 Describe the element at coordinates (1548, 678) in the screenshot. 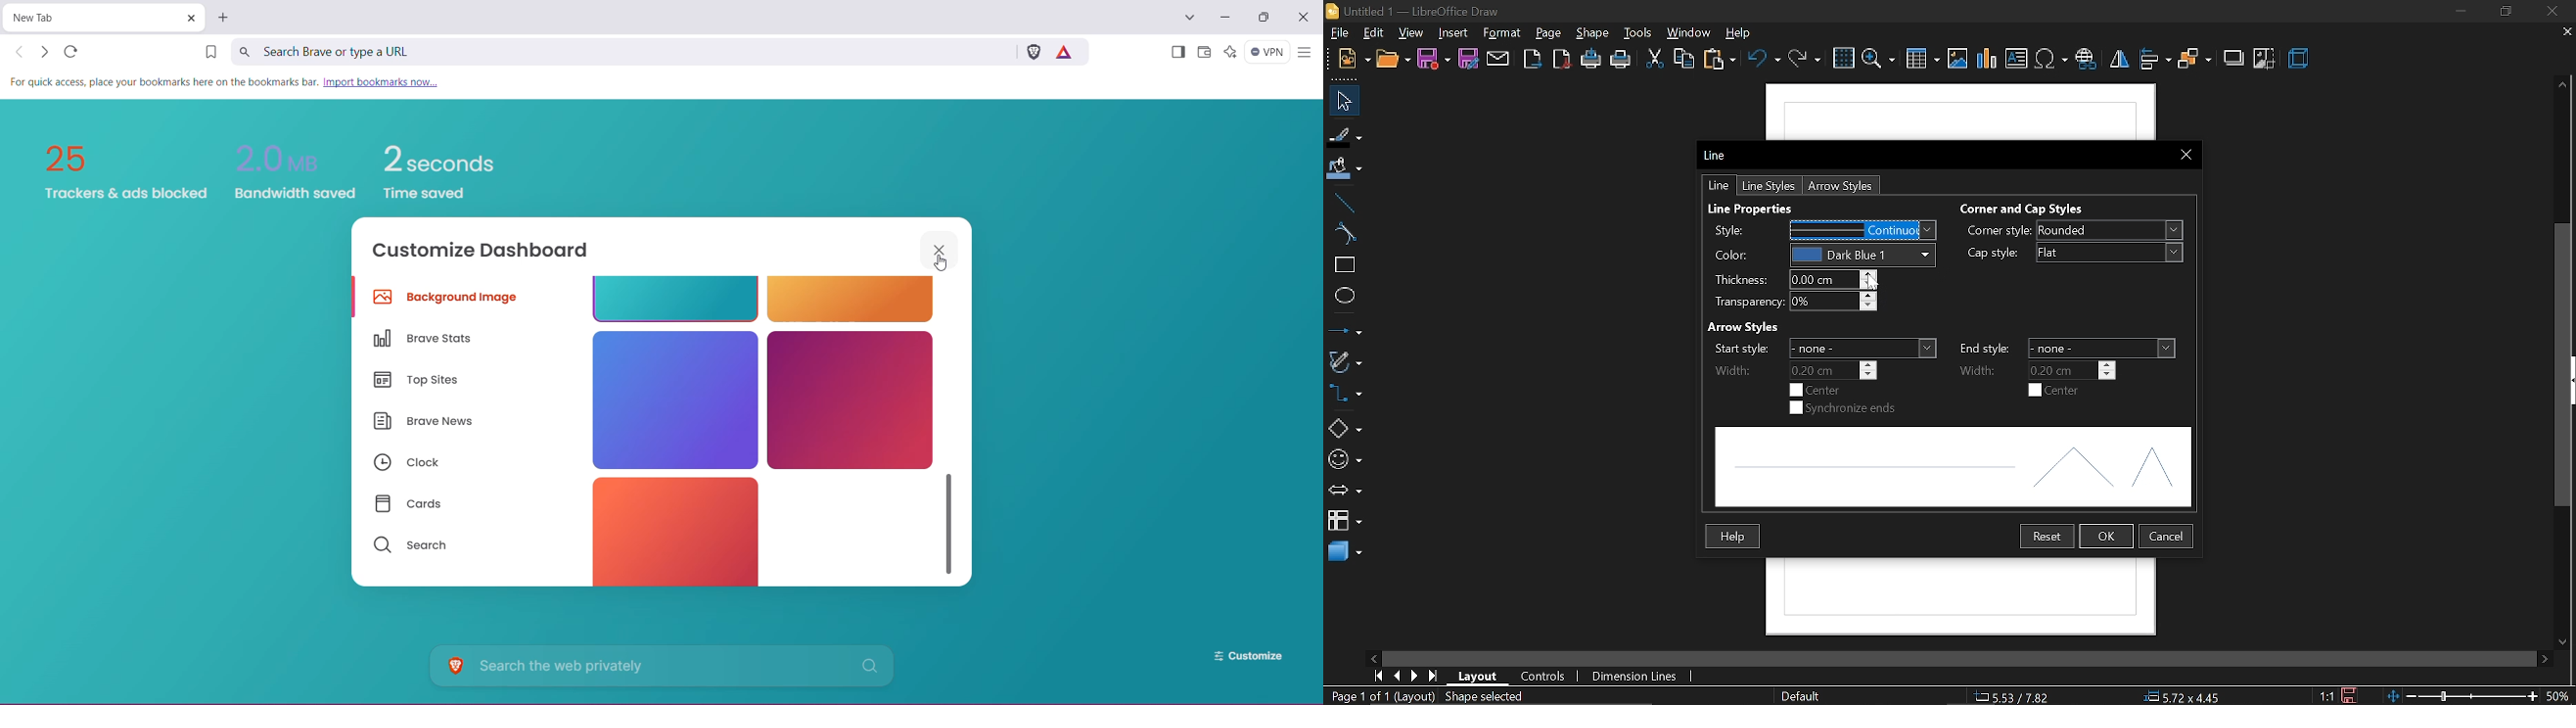

I see `controls` at that location.